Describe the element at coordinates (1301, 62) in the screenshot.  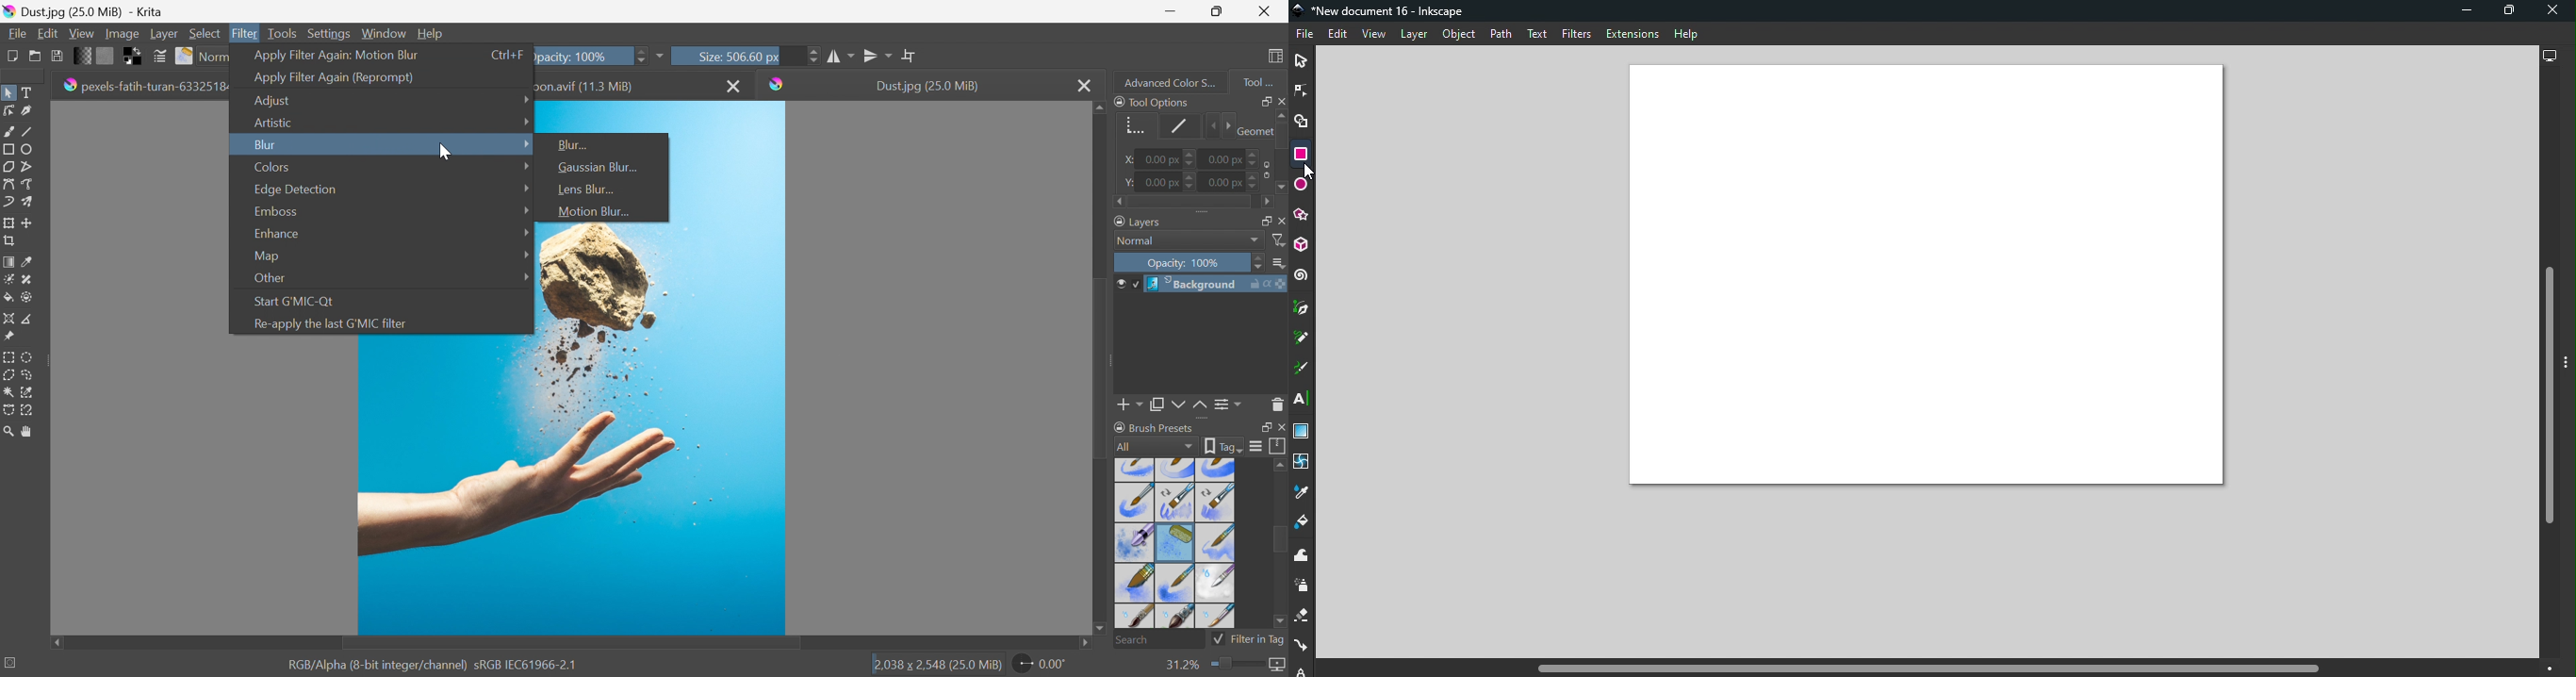
I see `Selector` at that location.